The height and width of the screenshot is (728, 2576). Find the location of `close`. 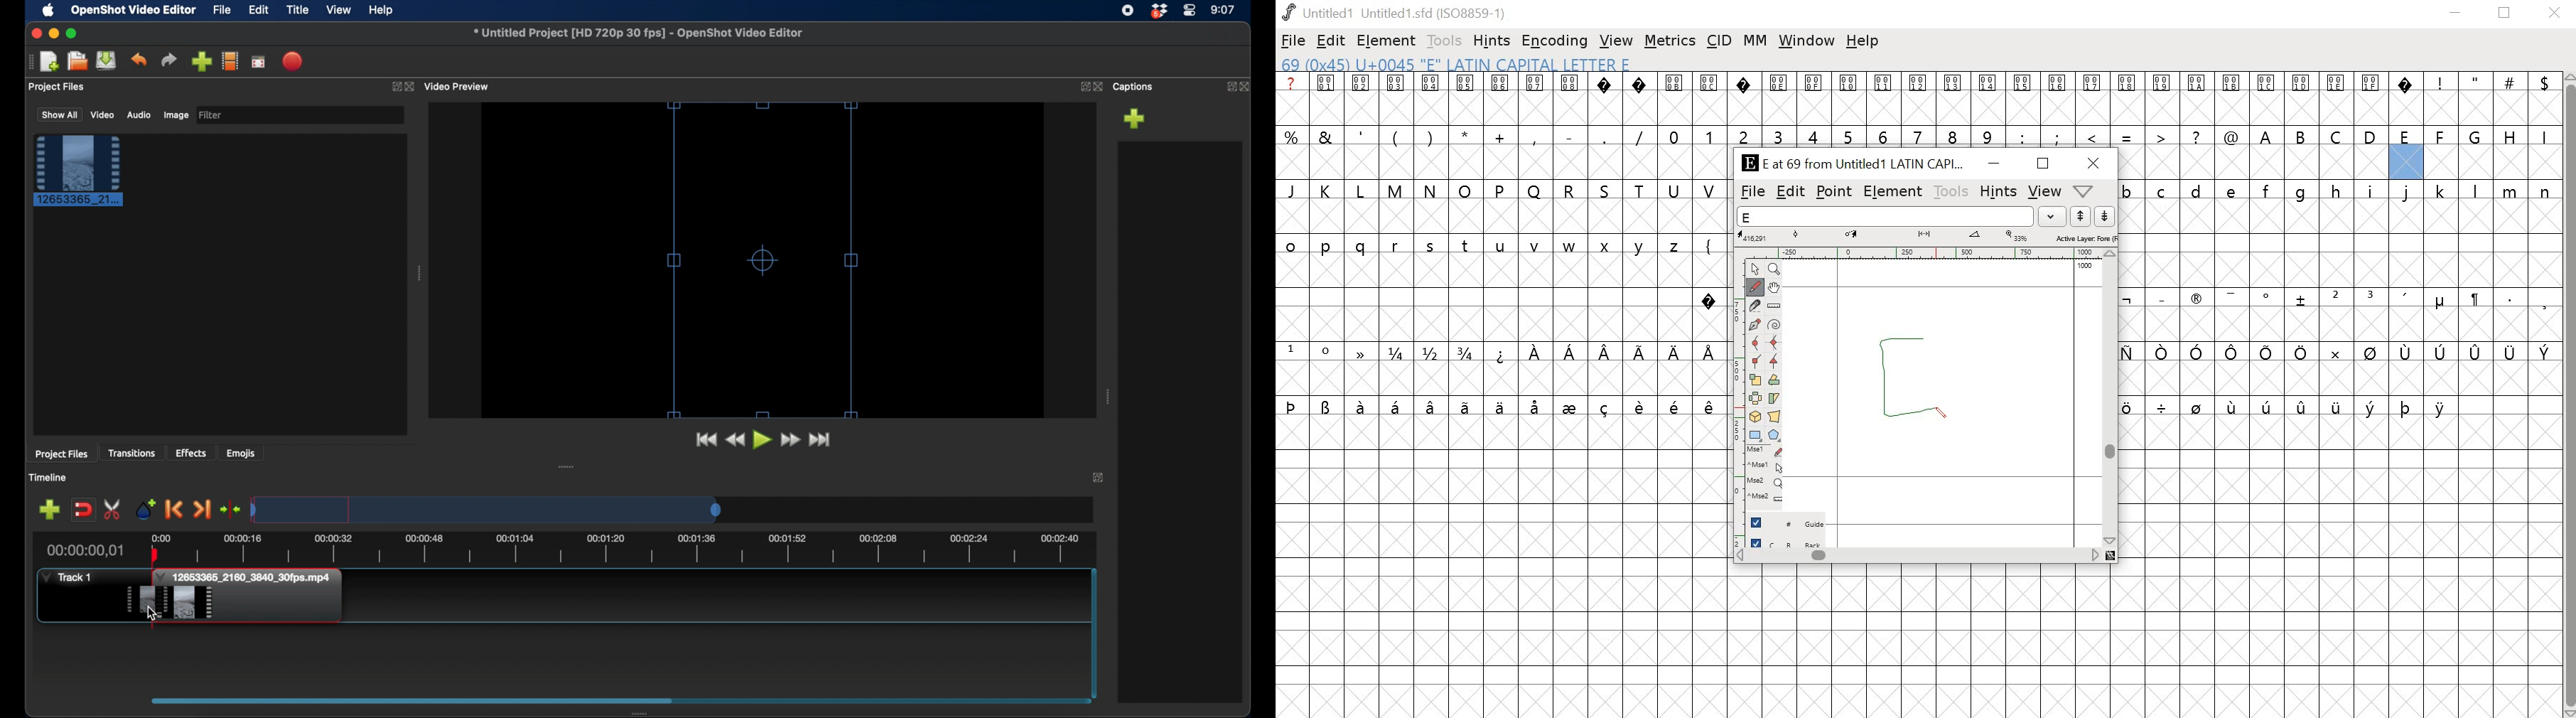

close is located at coordinates (1099, 86).